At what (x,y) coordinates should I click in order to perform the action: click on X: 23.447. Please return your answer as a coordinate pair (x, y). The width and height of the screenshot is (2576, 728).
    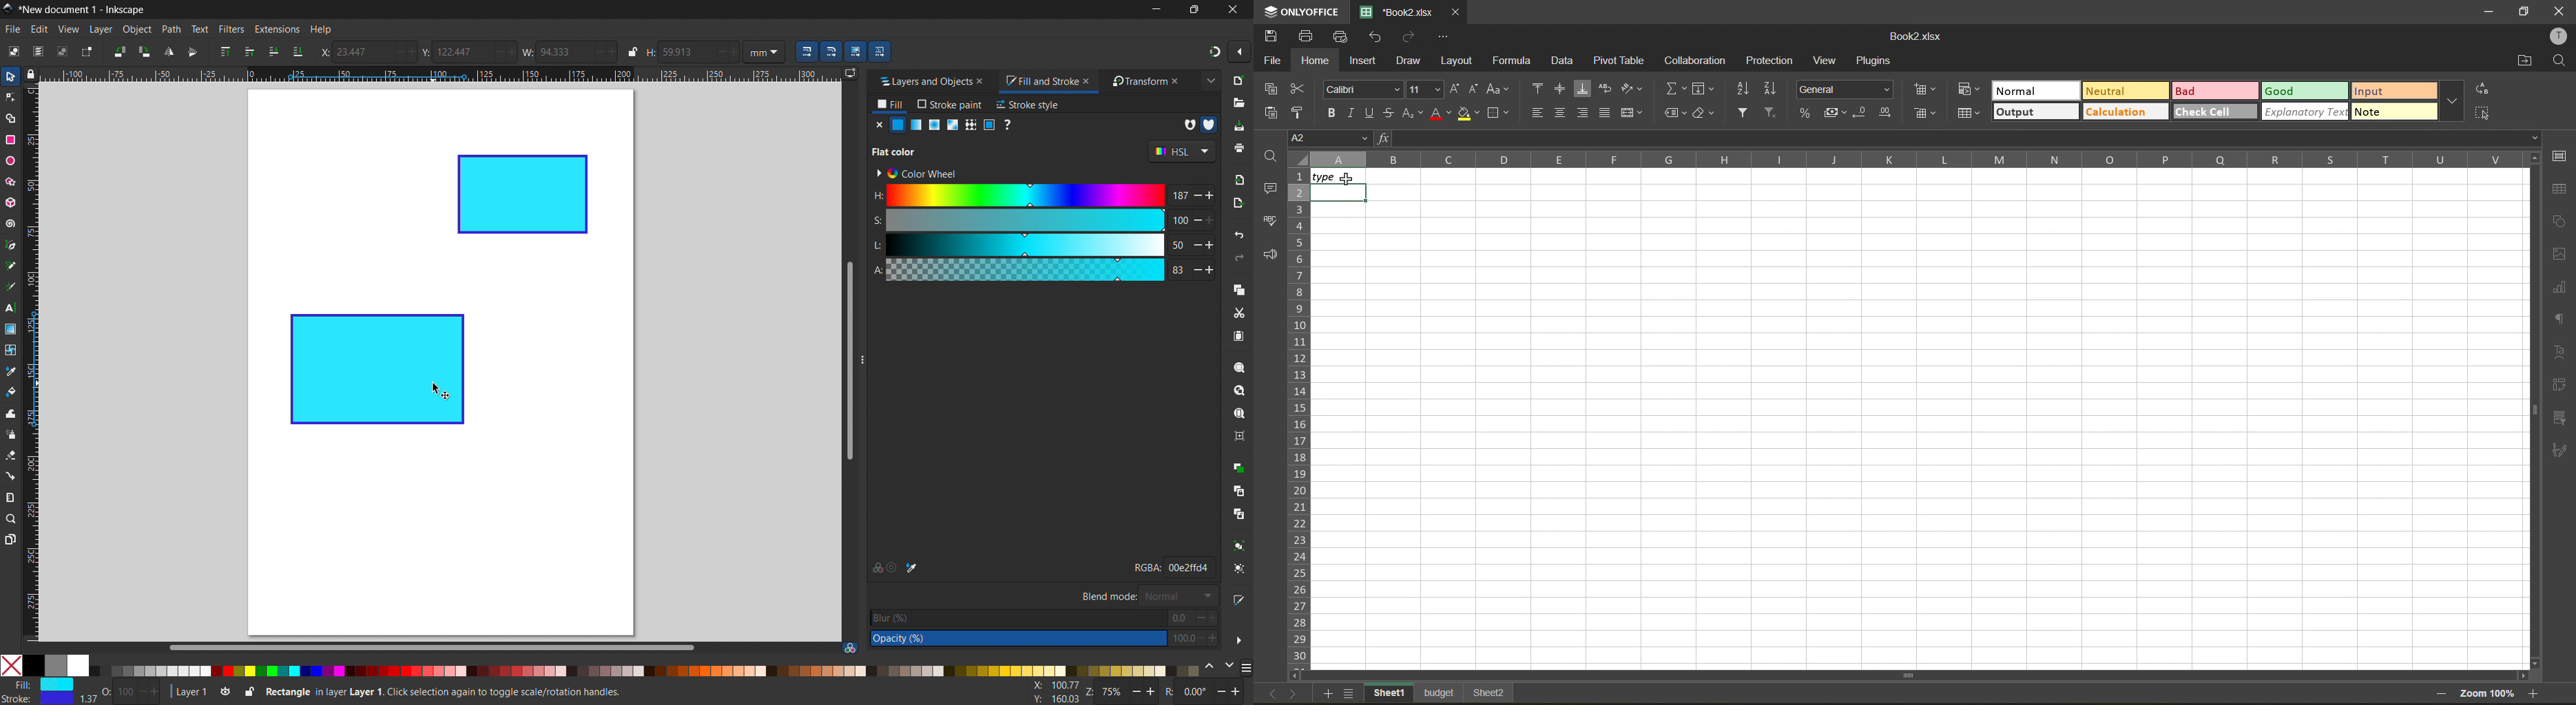
    Looking at the image, I should click on (353, 52).